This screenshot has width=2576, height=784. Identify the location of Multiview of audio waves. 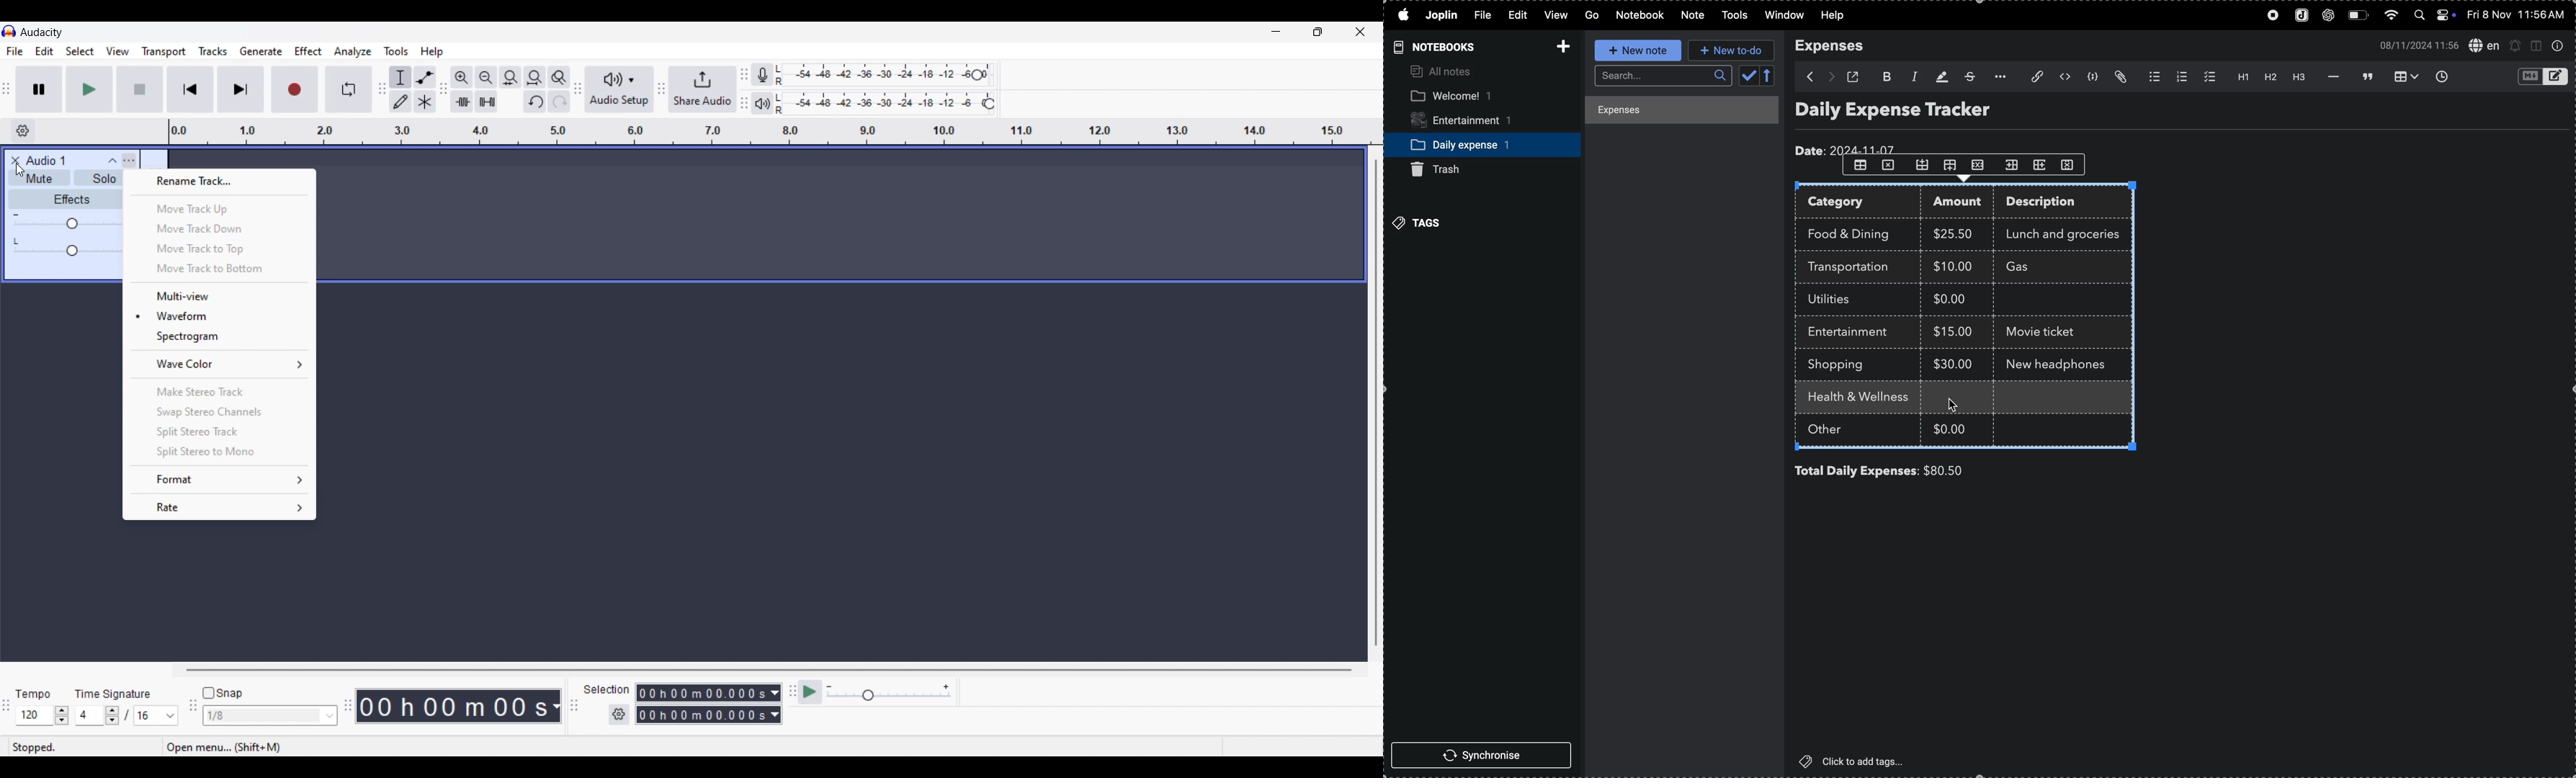
(220, 296).